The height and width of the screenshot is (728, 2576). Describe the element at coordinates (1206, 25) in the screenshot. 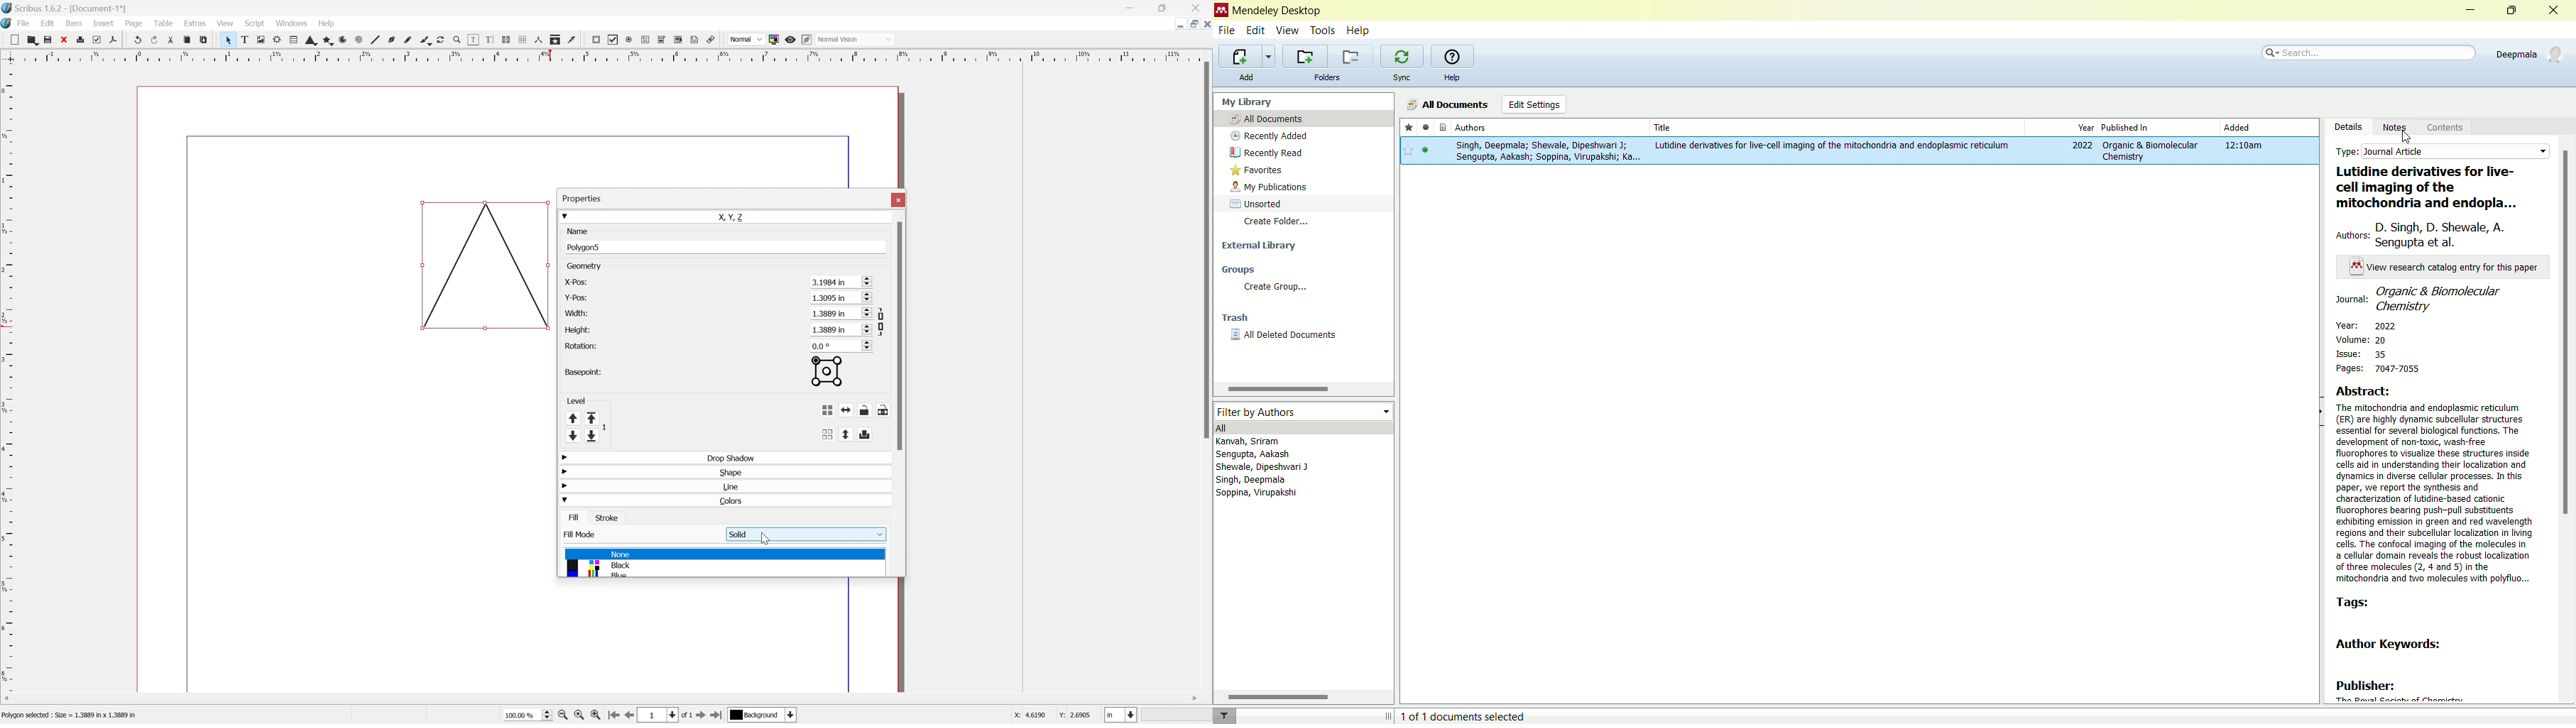

I see `Close` at that location.